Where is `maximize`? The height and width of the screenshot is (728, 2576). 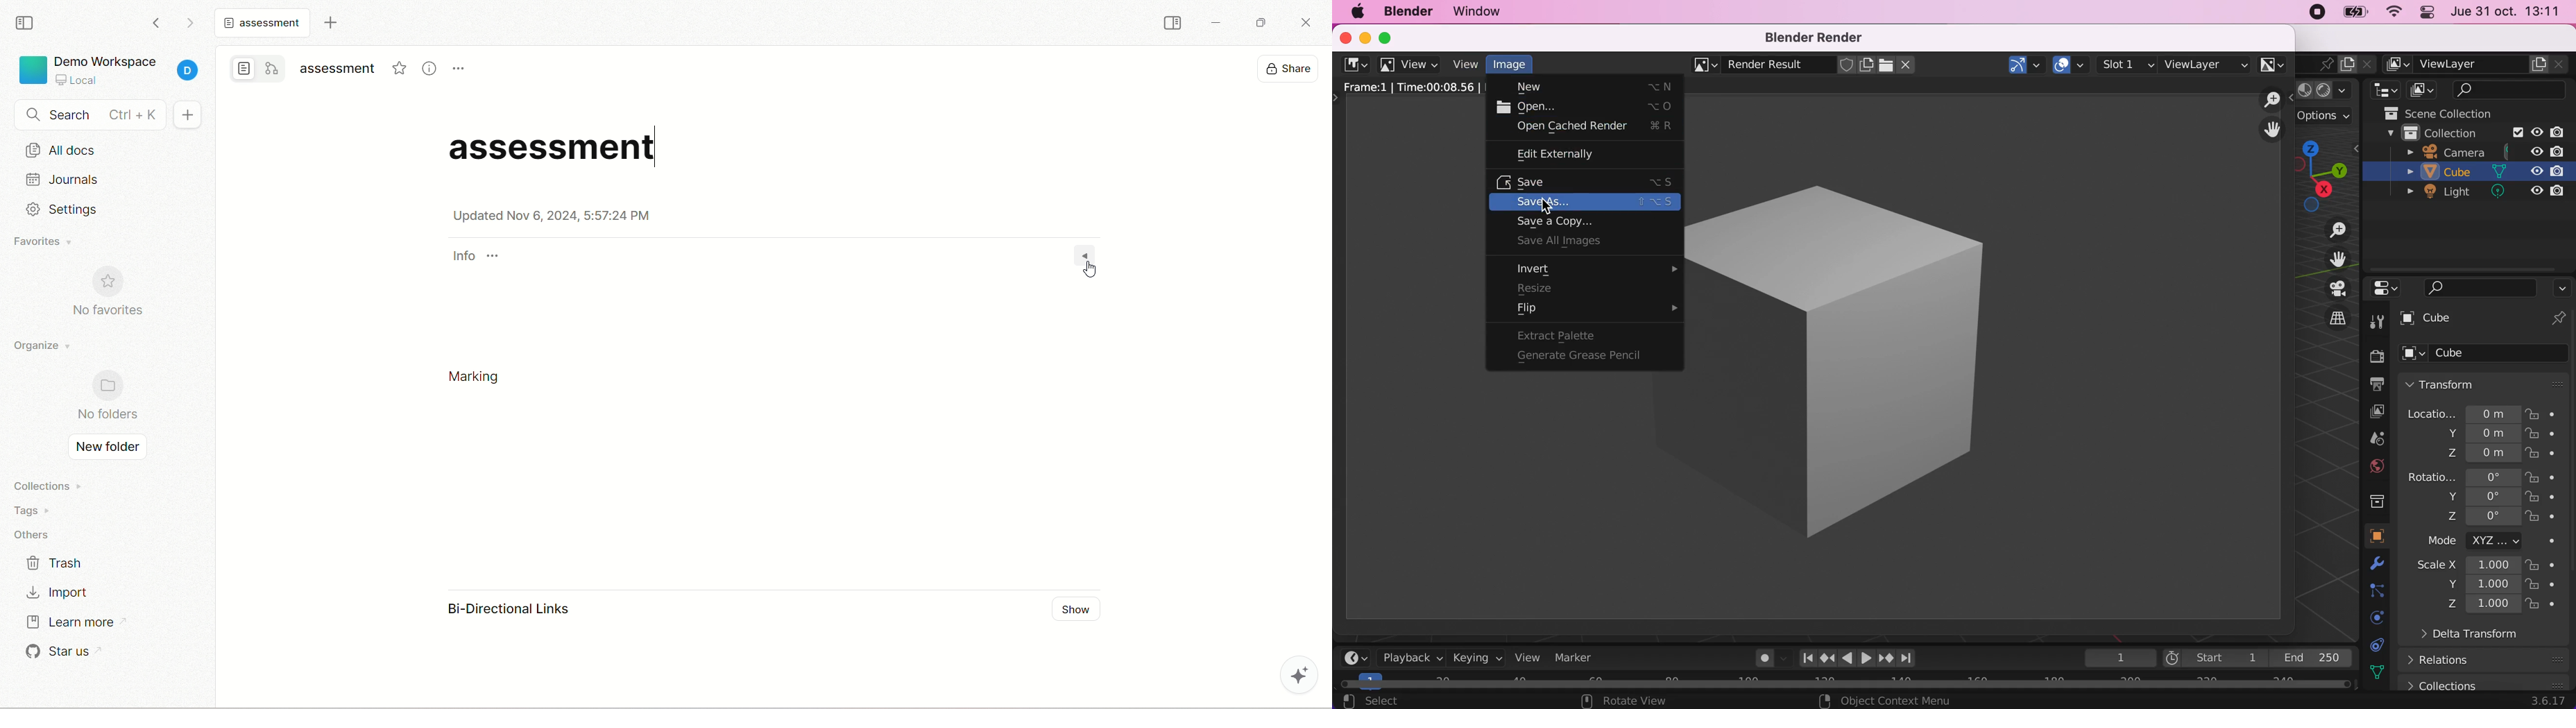
maximize is located at coordinates (1259, 23).